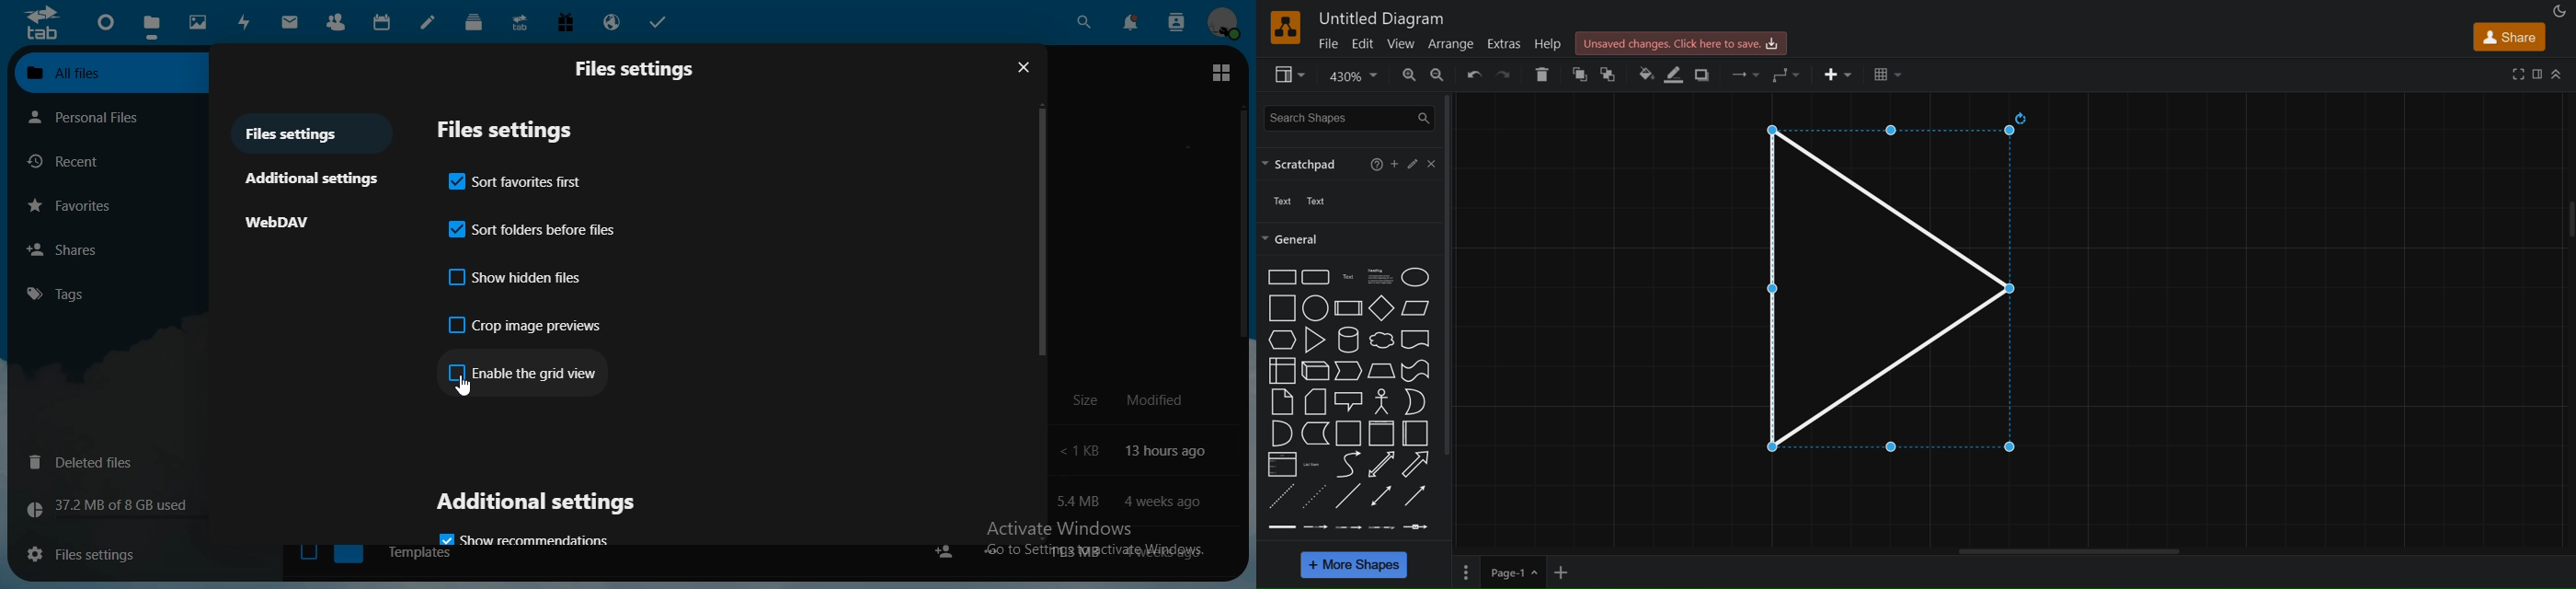 This screenshot has height=616, width=2576. I want to click on personal files, so click(95, 118).